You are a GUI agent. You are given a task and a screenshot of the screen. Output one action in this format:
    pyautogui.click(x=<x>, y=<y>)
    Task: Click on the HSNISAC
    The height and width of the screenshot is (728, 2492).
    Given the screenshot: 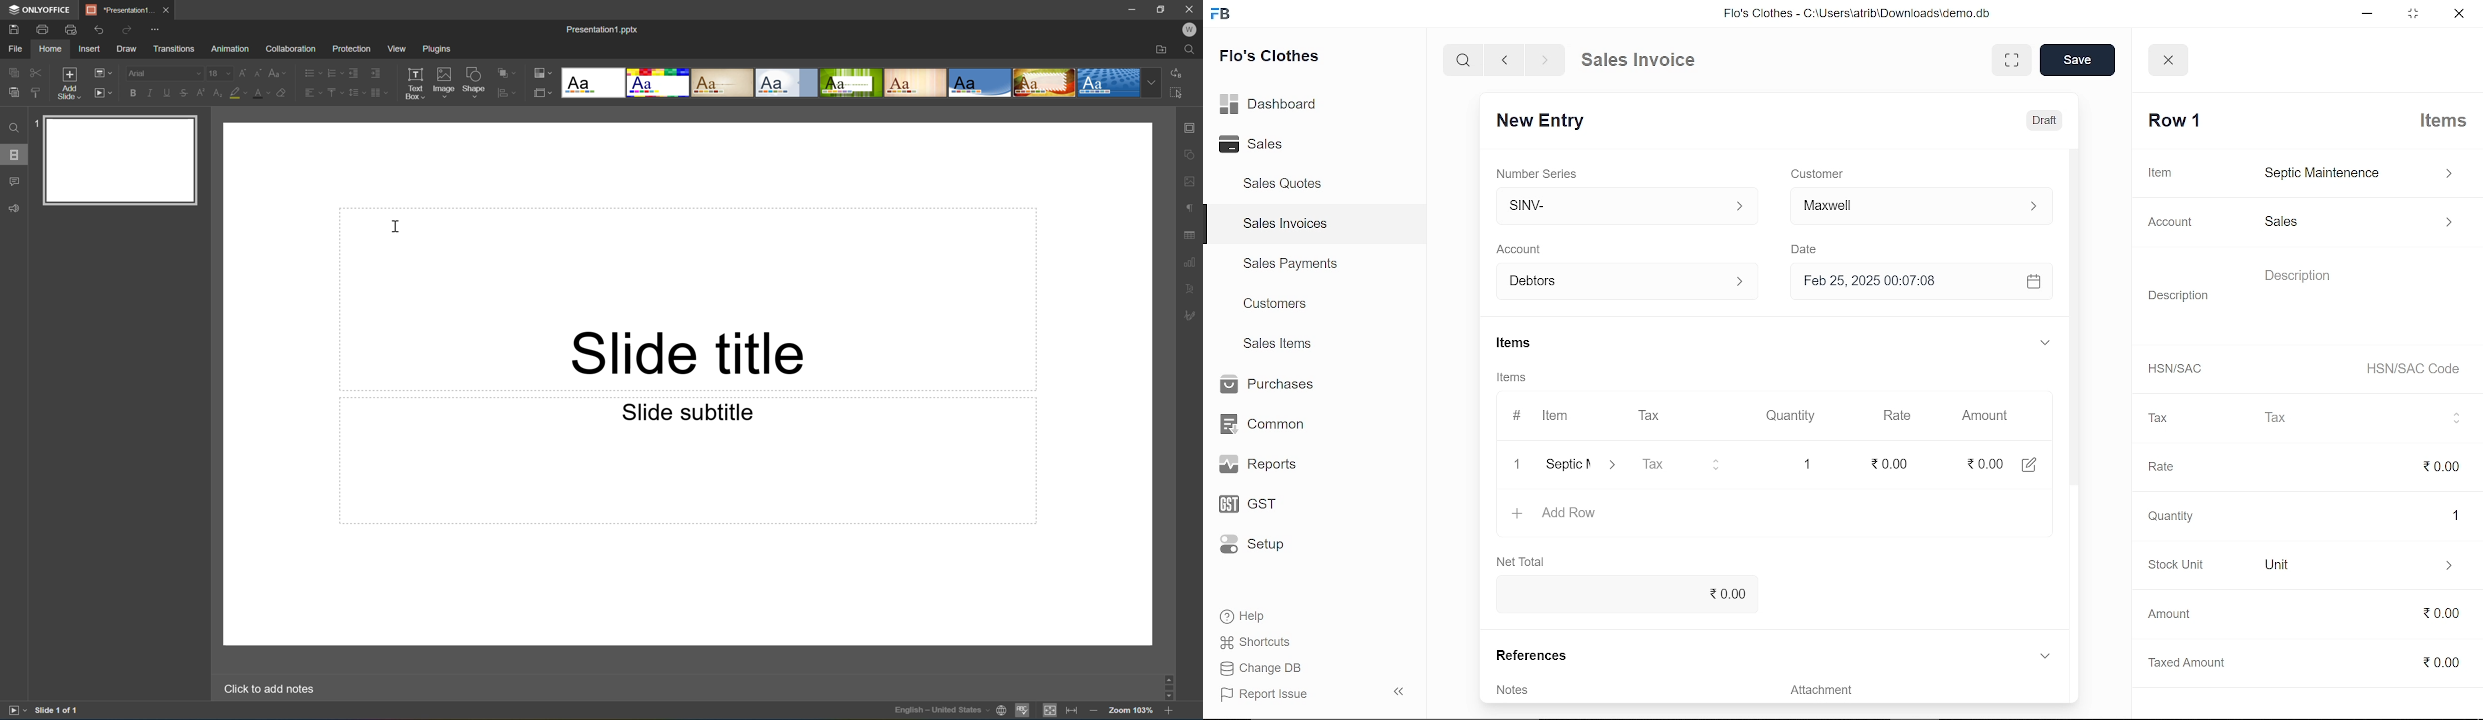 What is the action you would take?
    pyautogui.click(x=2175, y=369)
    